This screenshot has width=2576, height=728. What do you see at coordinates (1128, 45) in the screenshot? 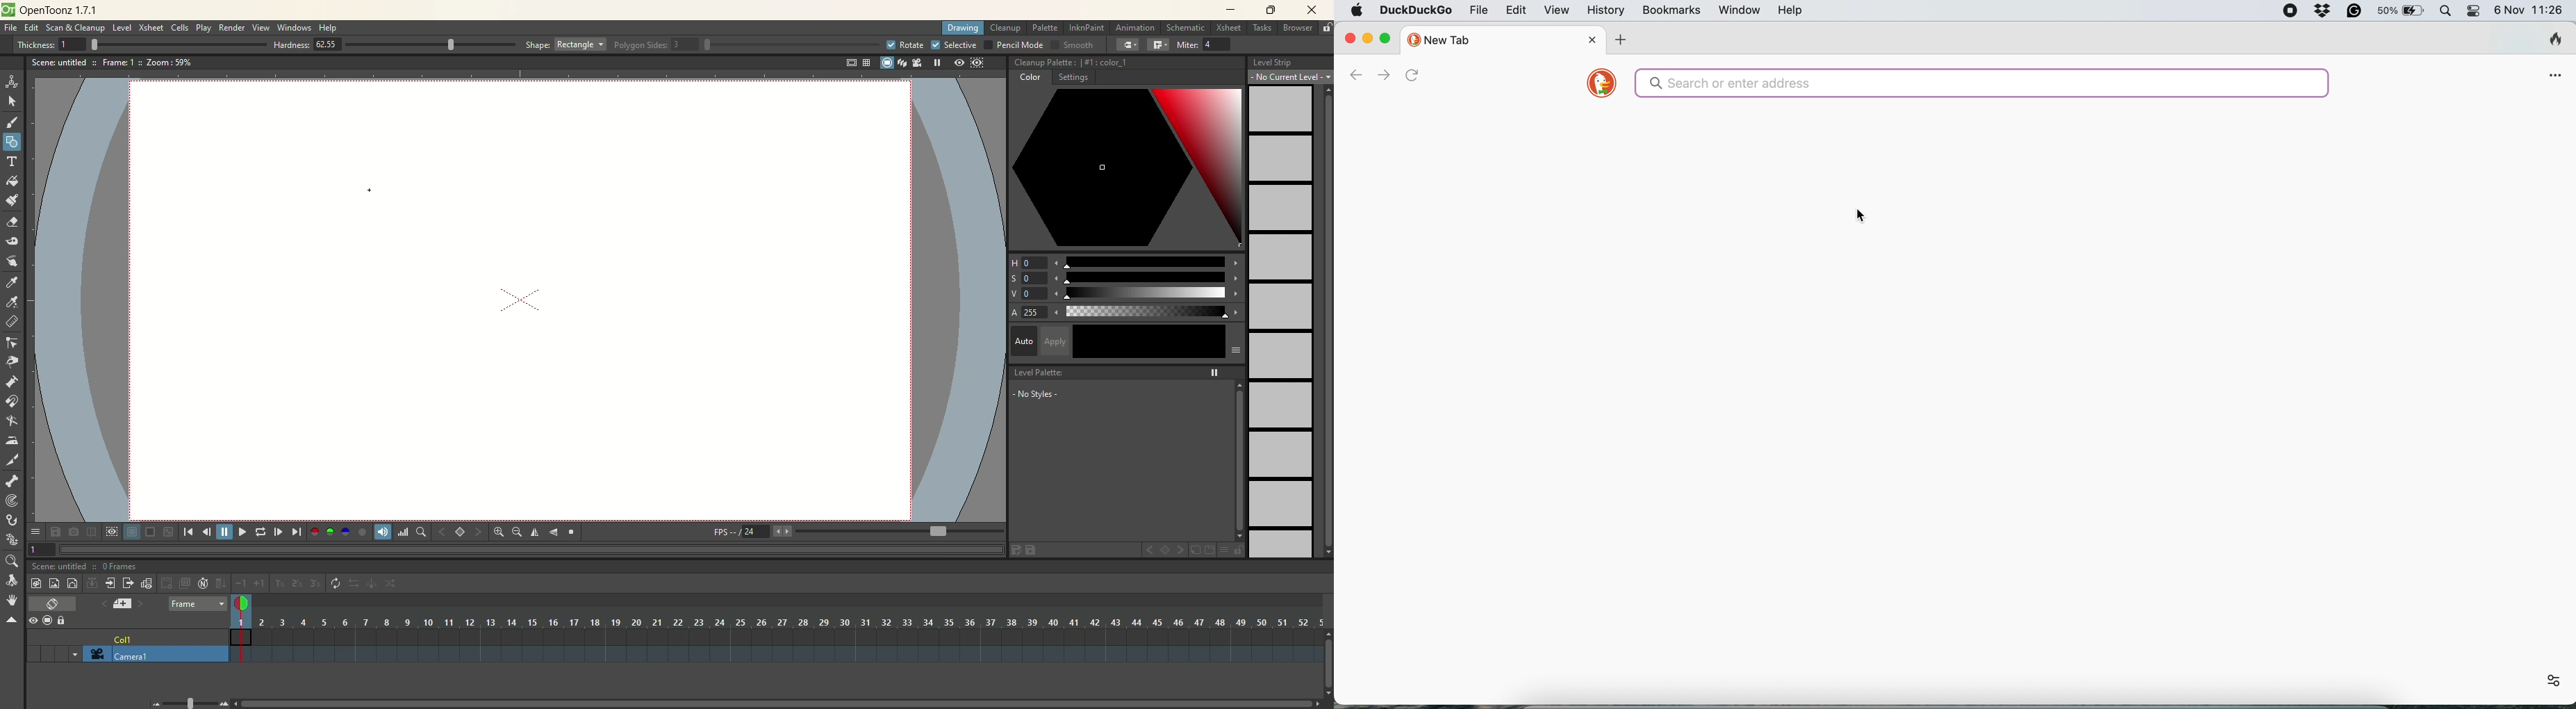
I see `cap` at bounding box center [1128, 45].